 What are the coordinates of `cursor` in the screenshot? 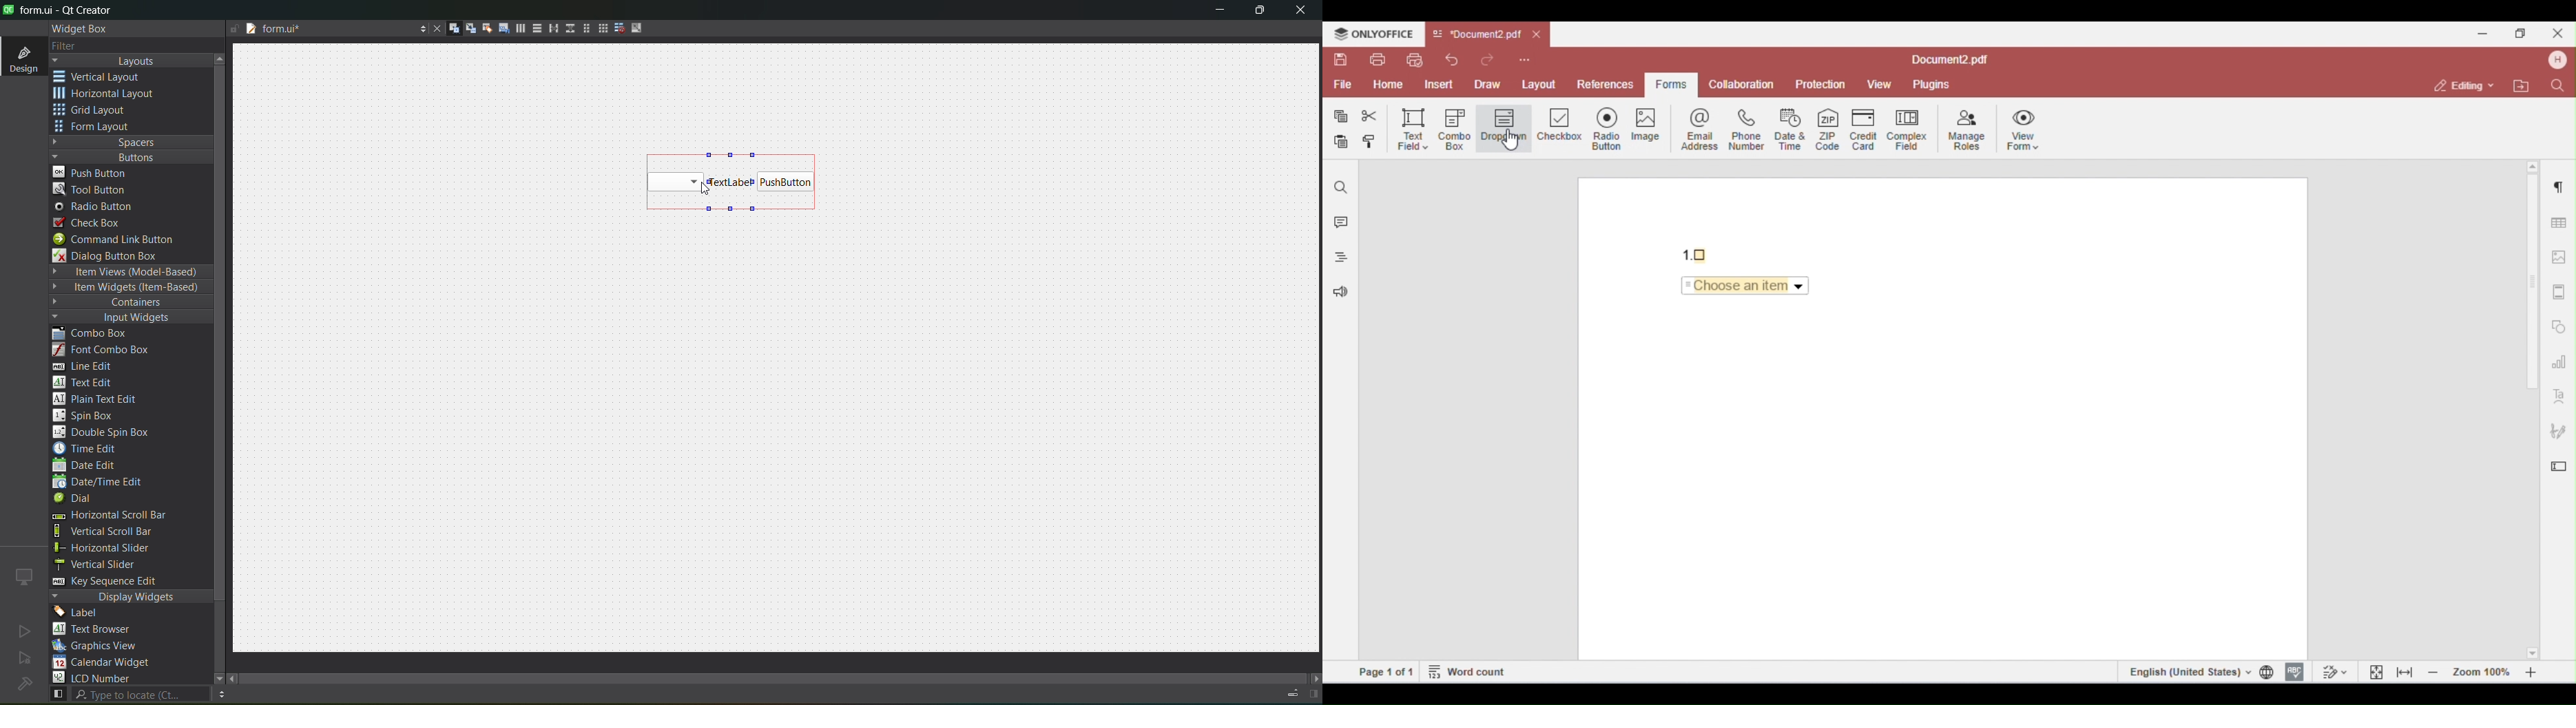 It's located at (705, 186).